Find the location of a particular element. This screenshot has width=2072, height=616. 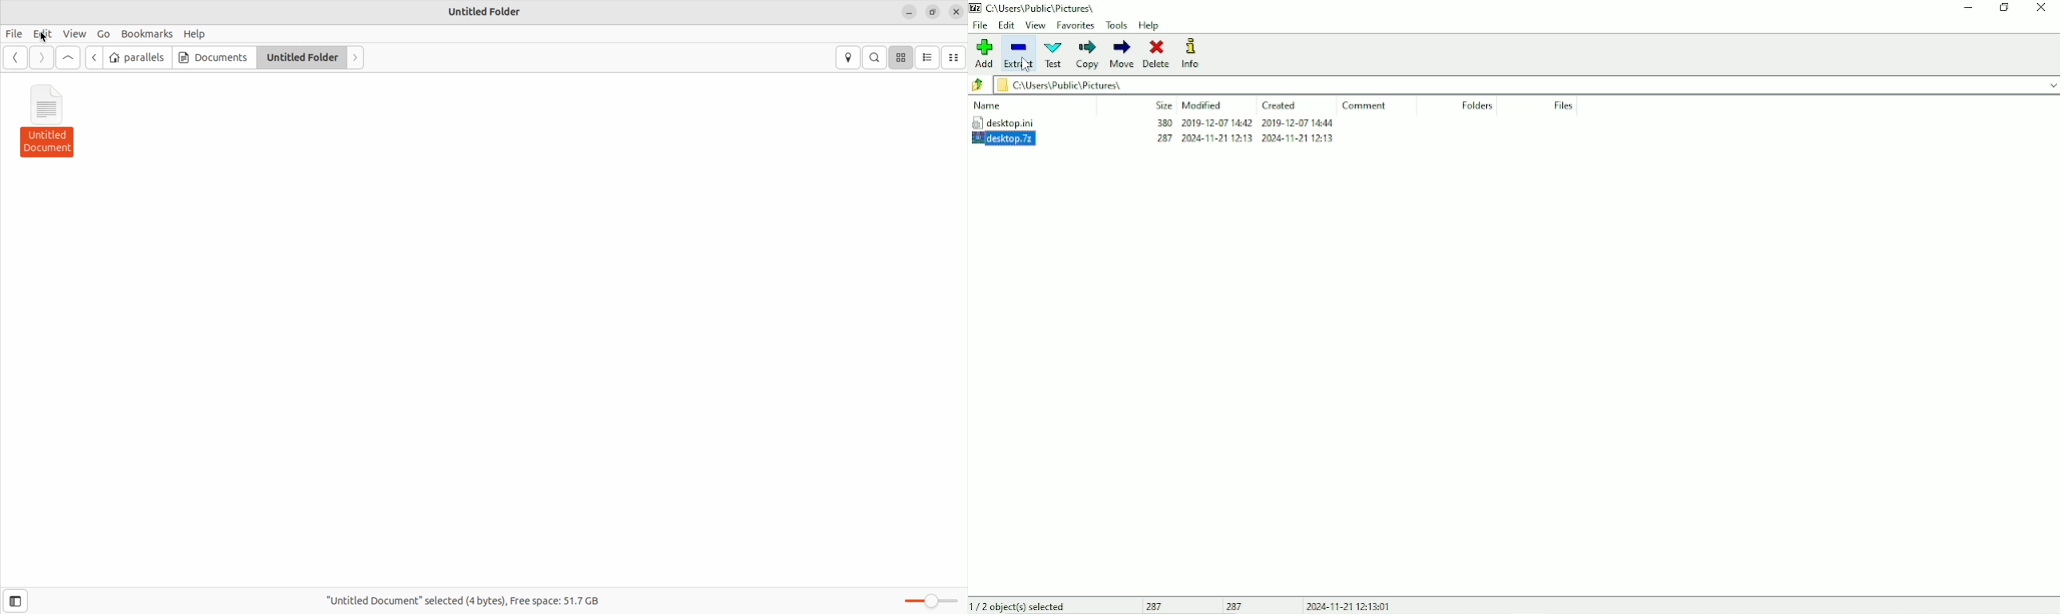

desktop.ini is located at coordinates (1018, 122).